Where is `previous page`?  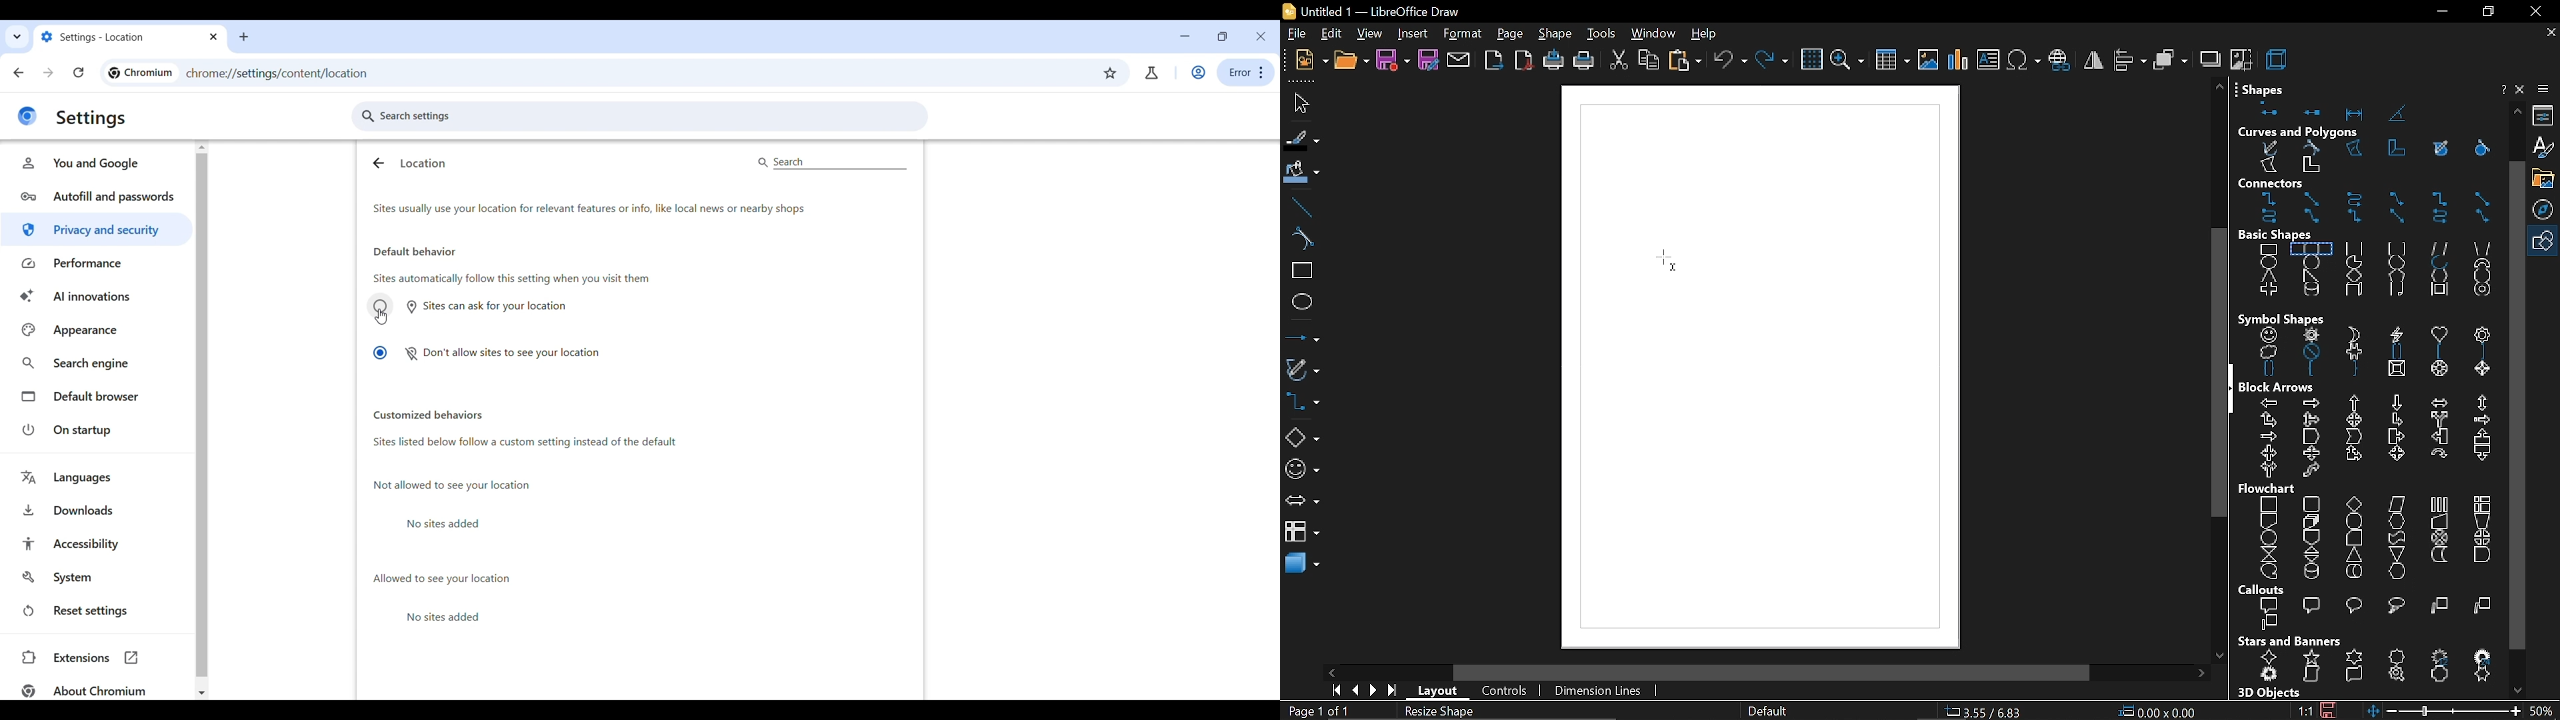 previous page is located at coordinates (1354, 691).